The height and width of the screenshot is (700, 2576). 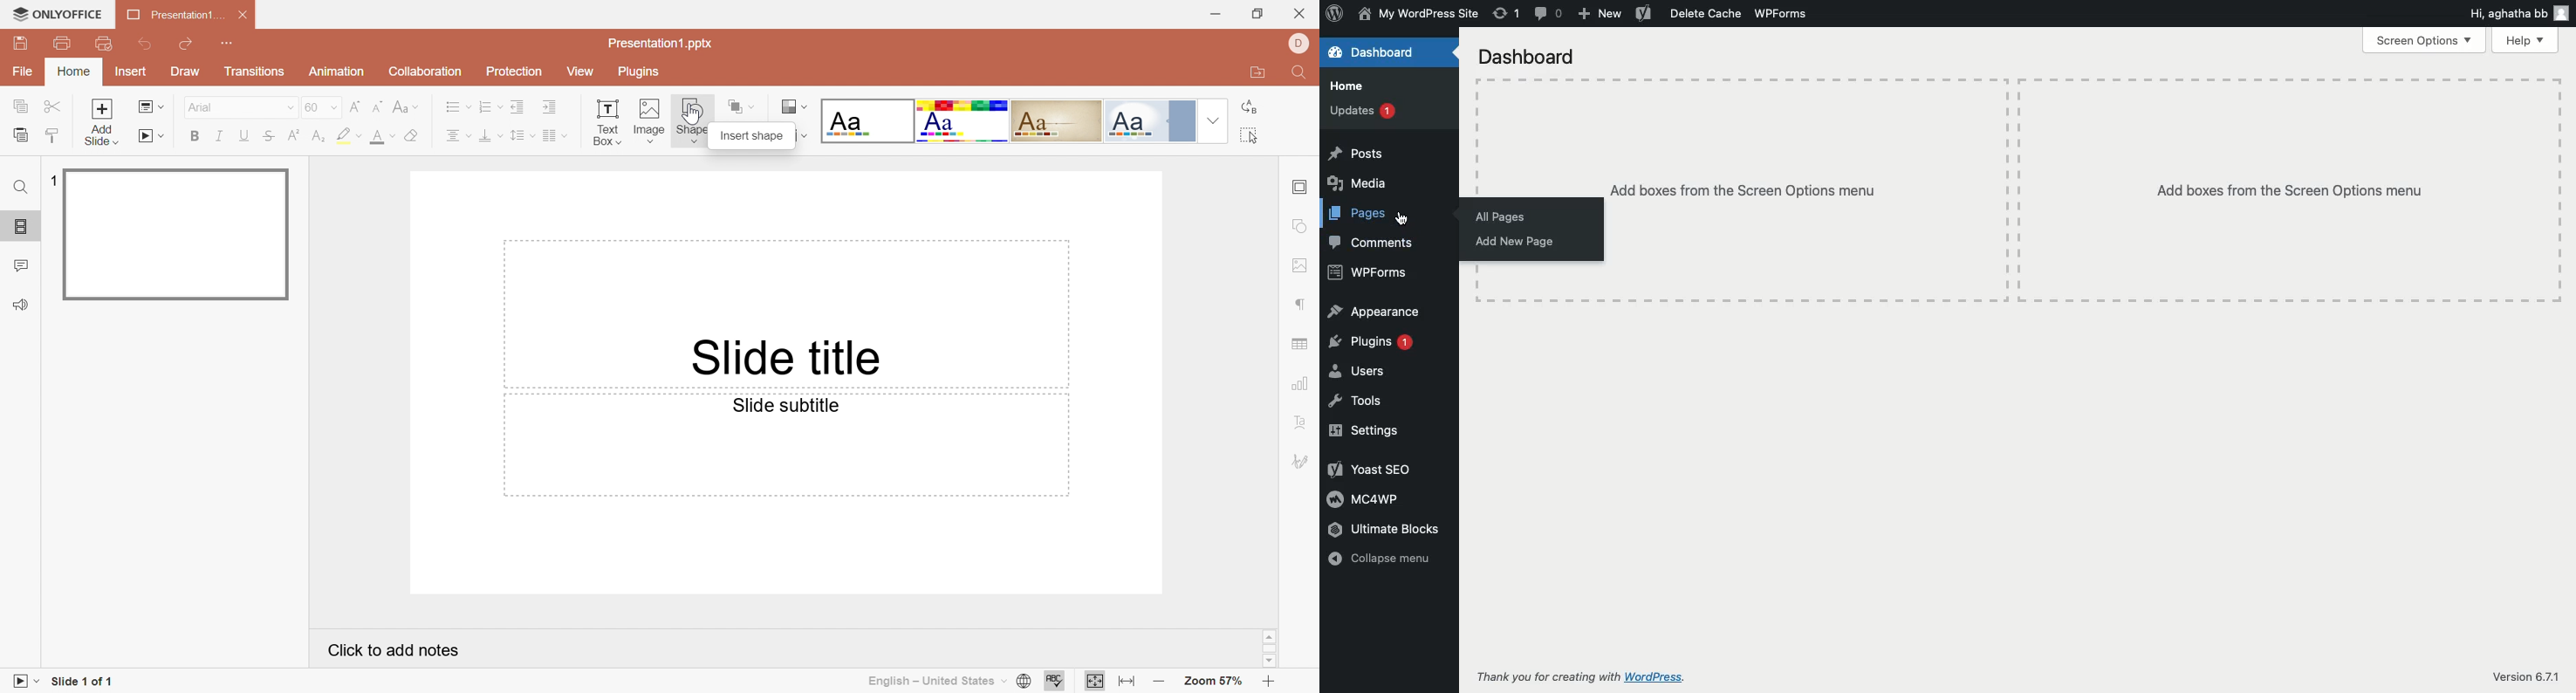 I want to click on Official, so click(x=1149, y=121).